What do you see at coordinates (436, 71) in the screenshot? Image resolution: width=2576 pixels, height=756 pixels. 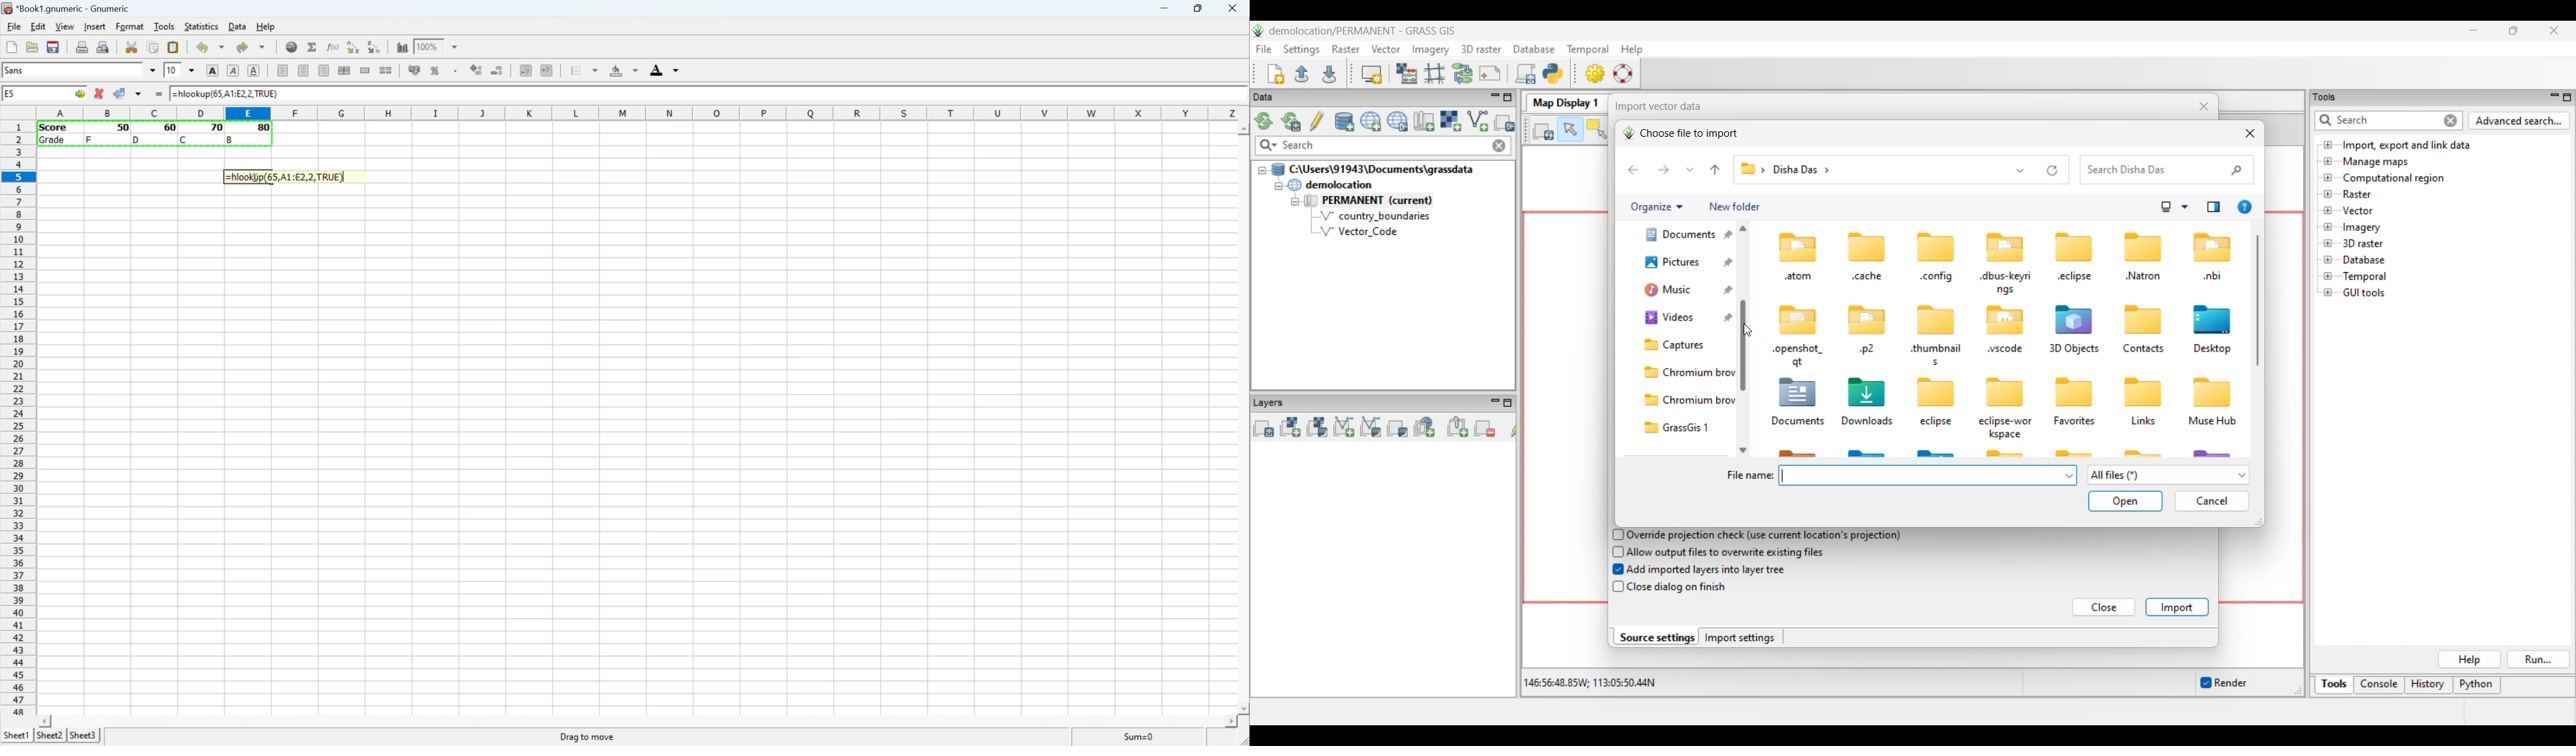 I see `Format the selection as percentage` at bounding box center [436, 71].